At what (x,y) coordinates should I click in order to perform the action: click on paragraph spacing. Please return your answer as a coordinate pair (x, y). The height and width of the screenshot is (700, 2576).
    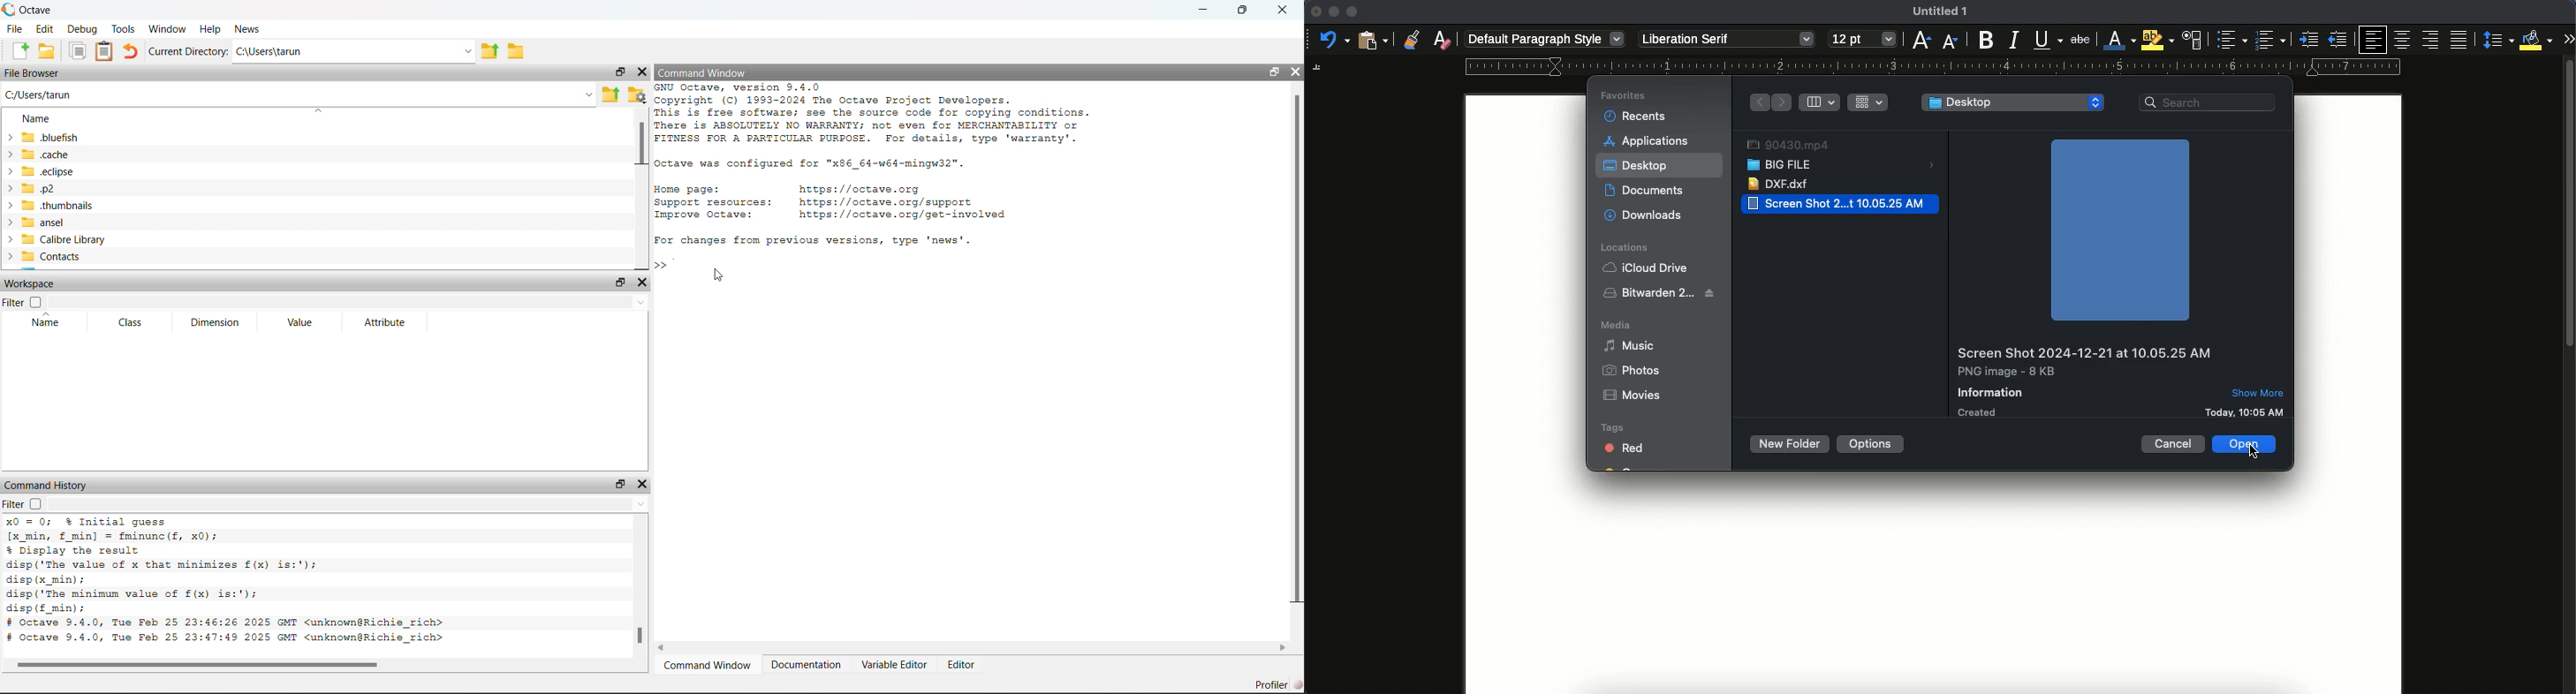
    Looking at the image, I should click on (2495, 40).